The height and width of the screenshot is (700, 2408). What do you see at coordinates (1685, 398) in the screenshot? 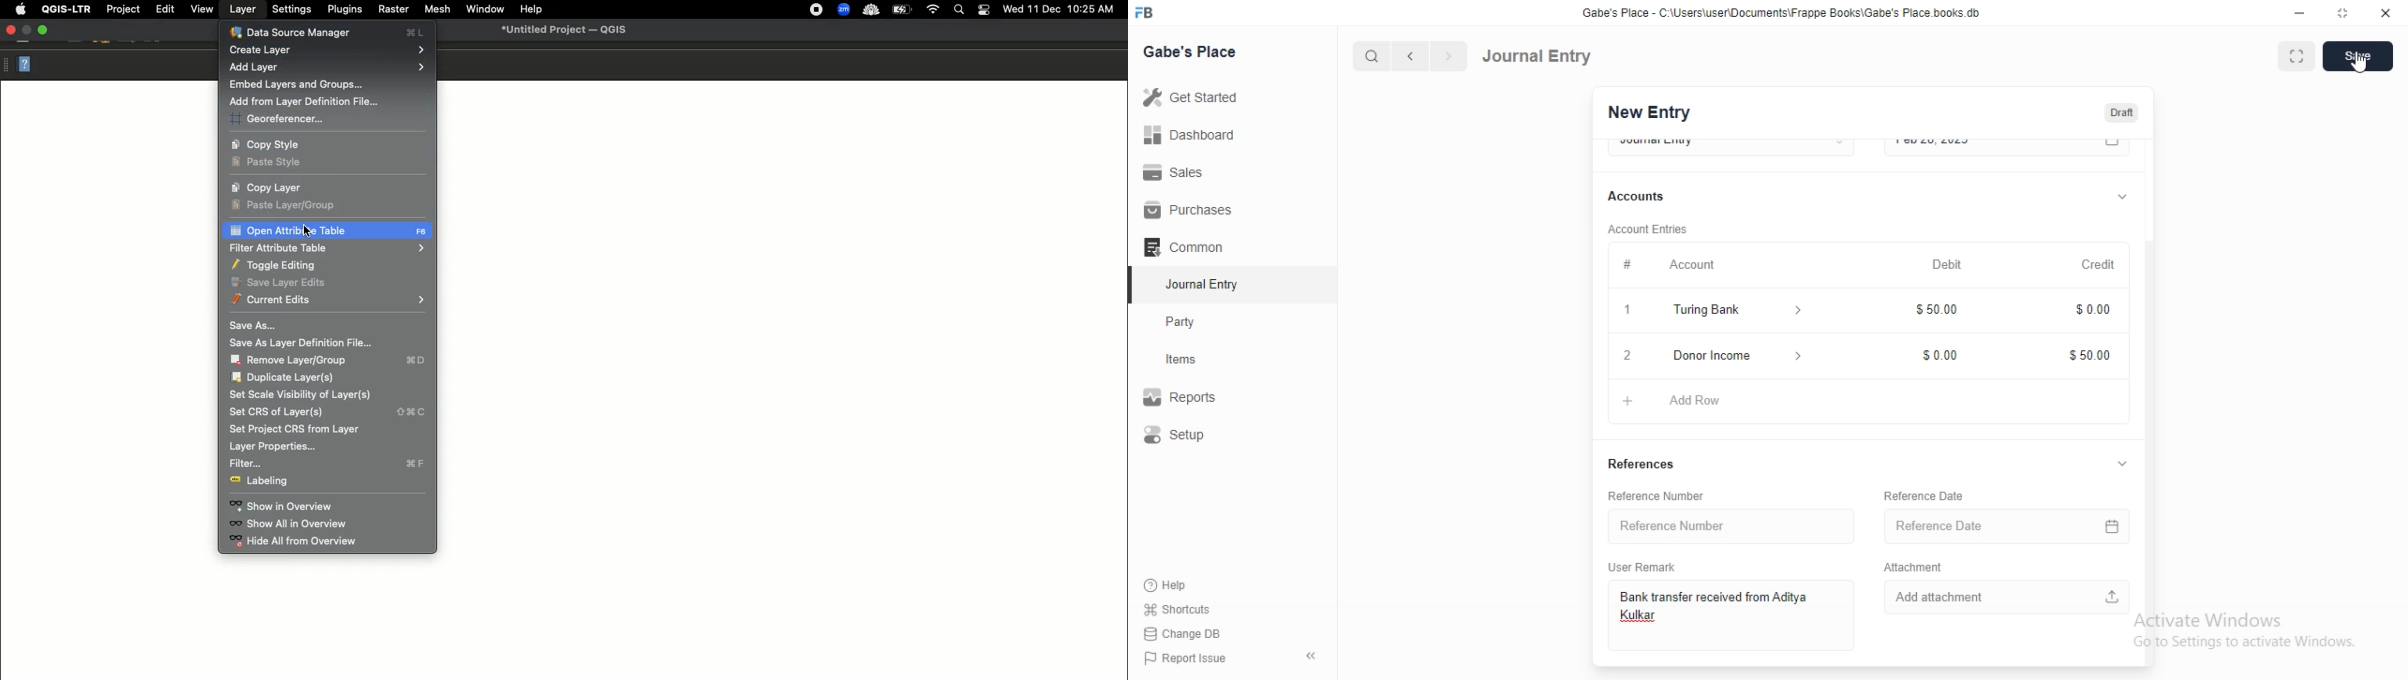
I see `Add Row` at bounding box center [1685, 398].